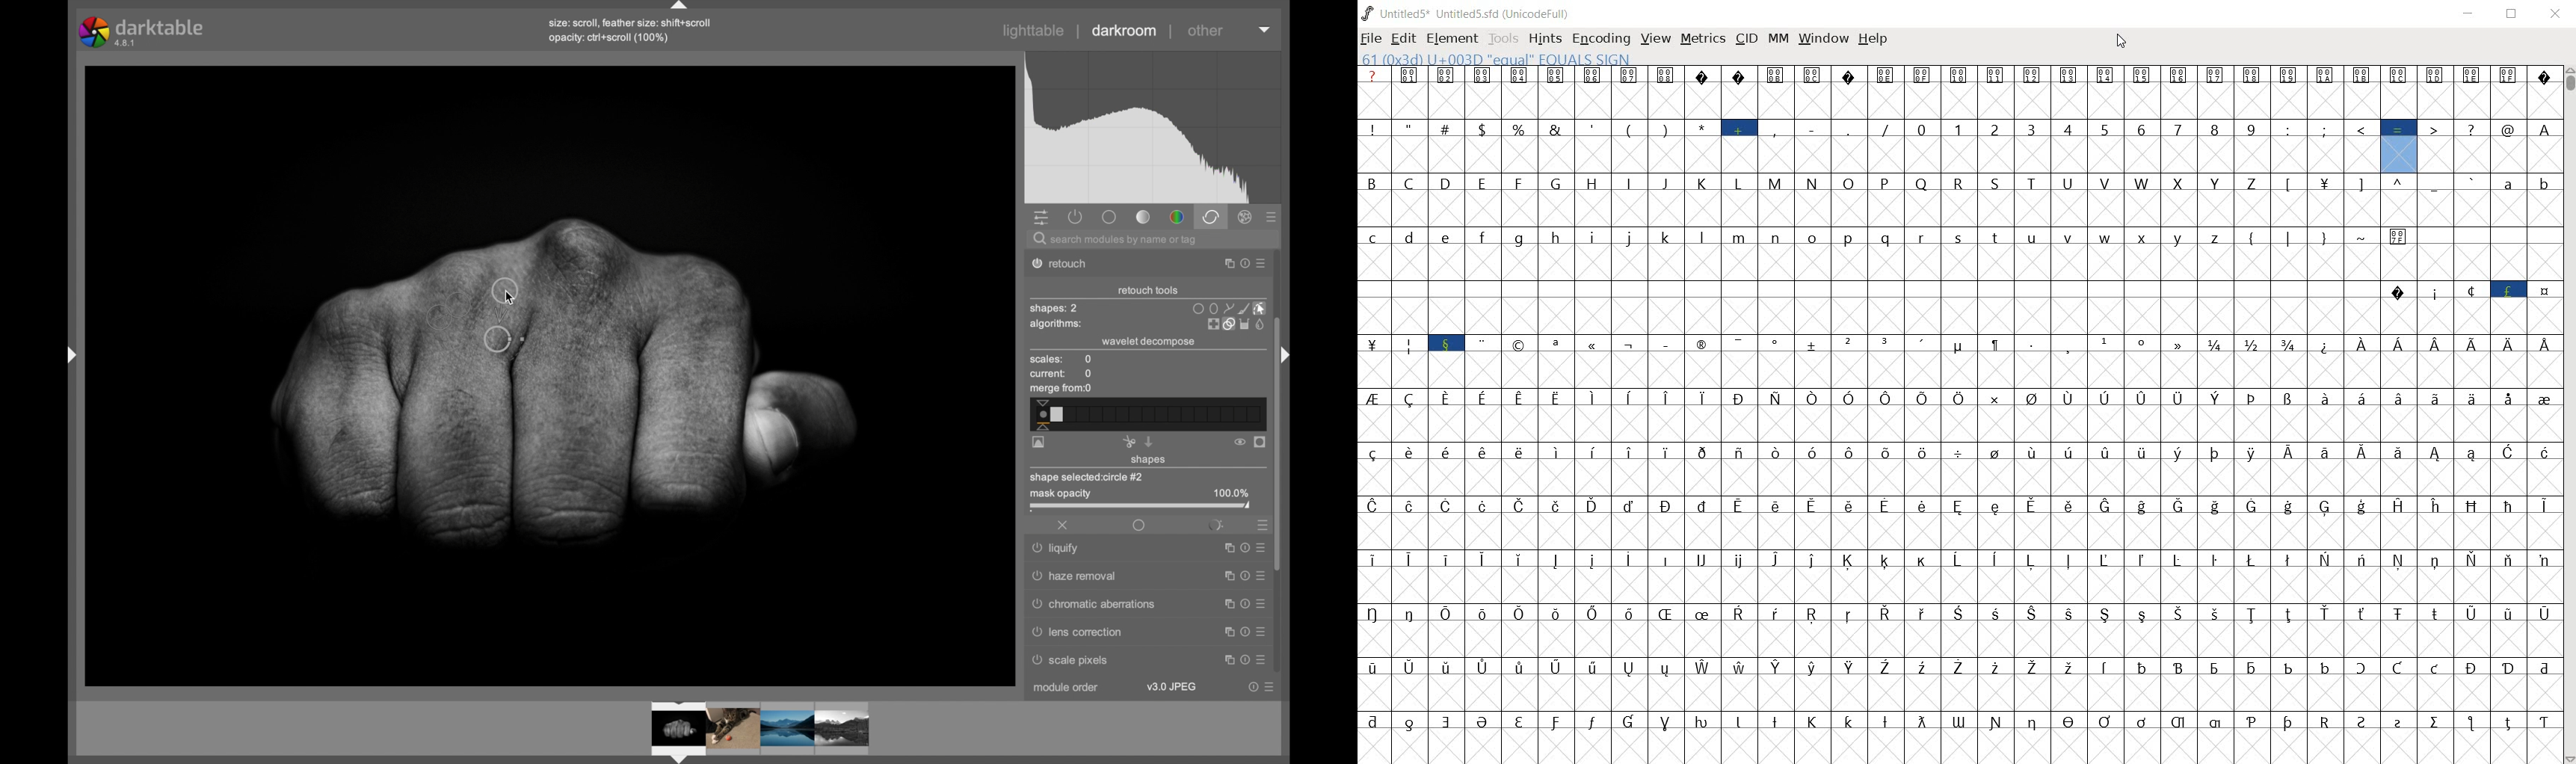 The width and height of the screenshot is (2576, 784). What do you see at coordinates (1226, 630) in the screenshot?
I see `maximize` at bounding box center [1226, 630].